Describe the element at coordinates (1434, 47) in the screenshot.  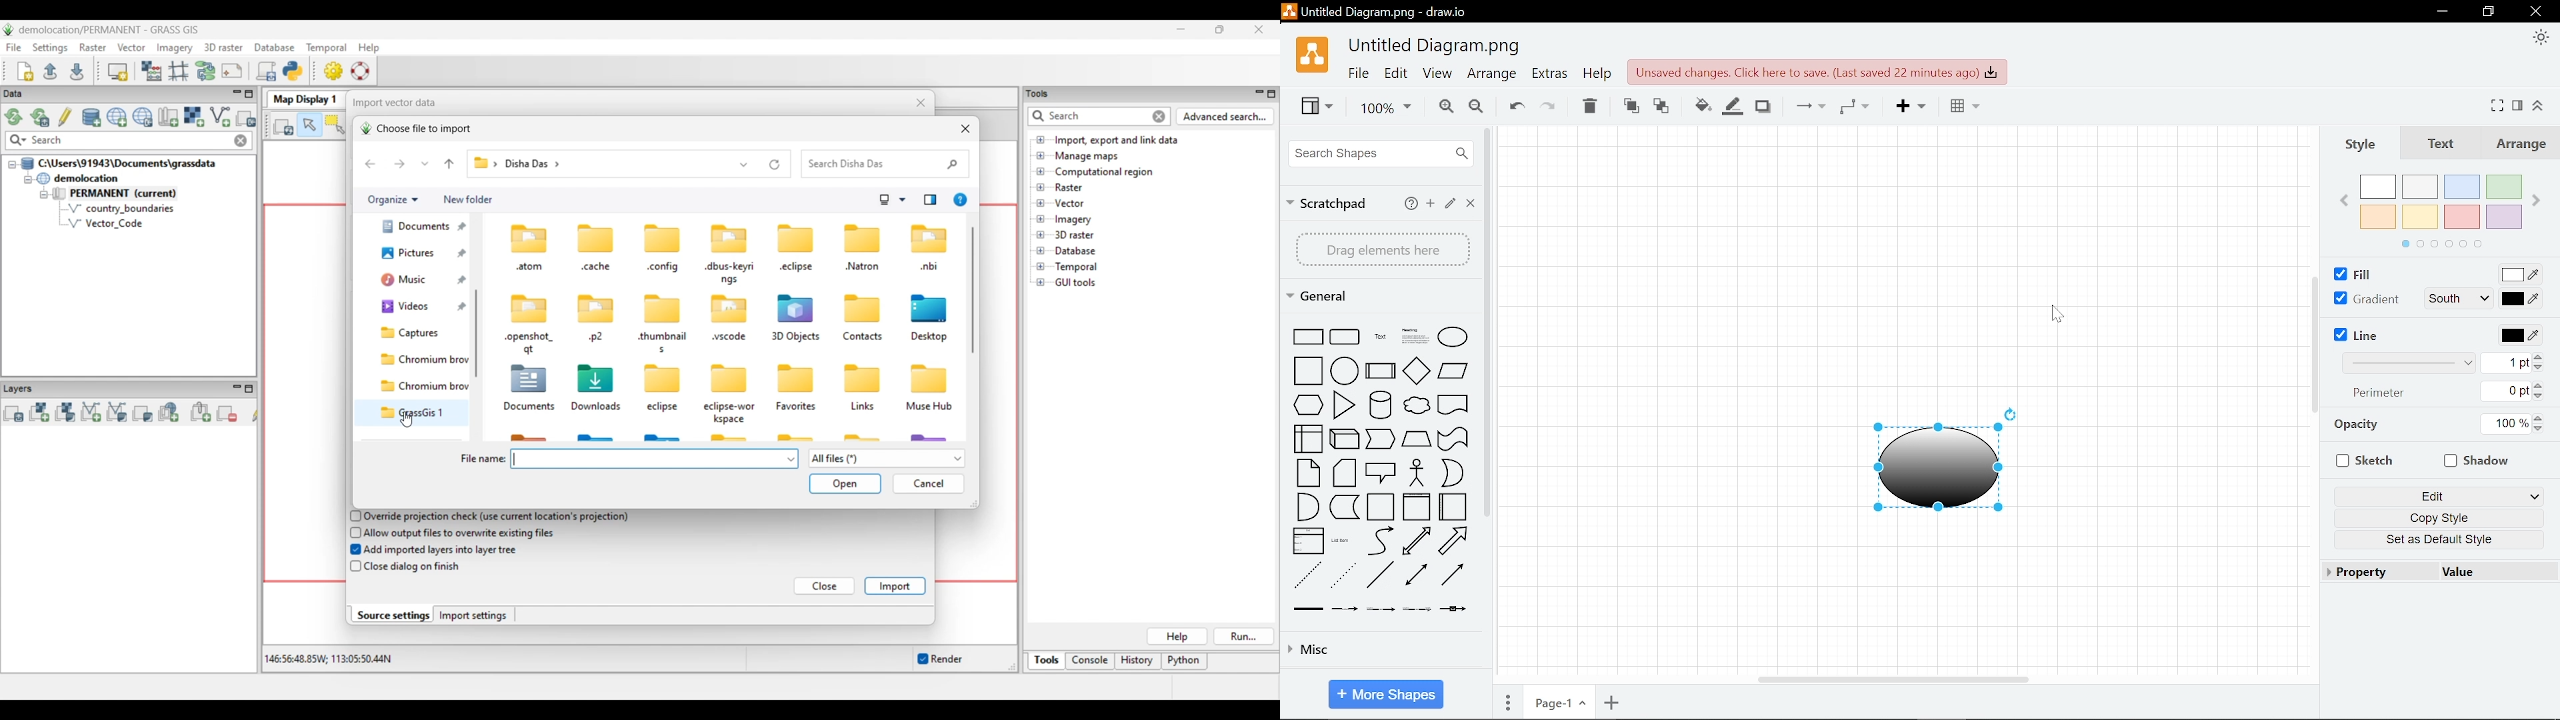
I see `File name` at that location.